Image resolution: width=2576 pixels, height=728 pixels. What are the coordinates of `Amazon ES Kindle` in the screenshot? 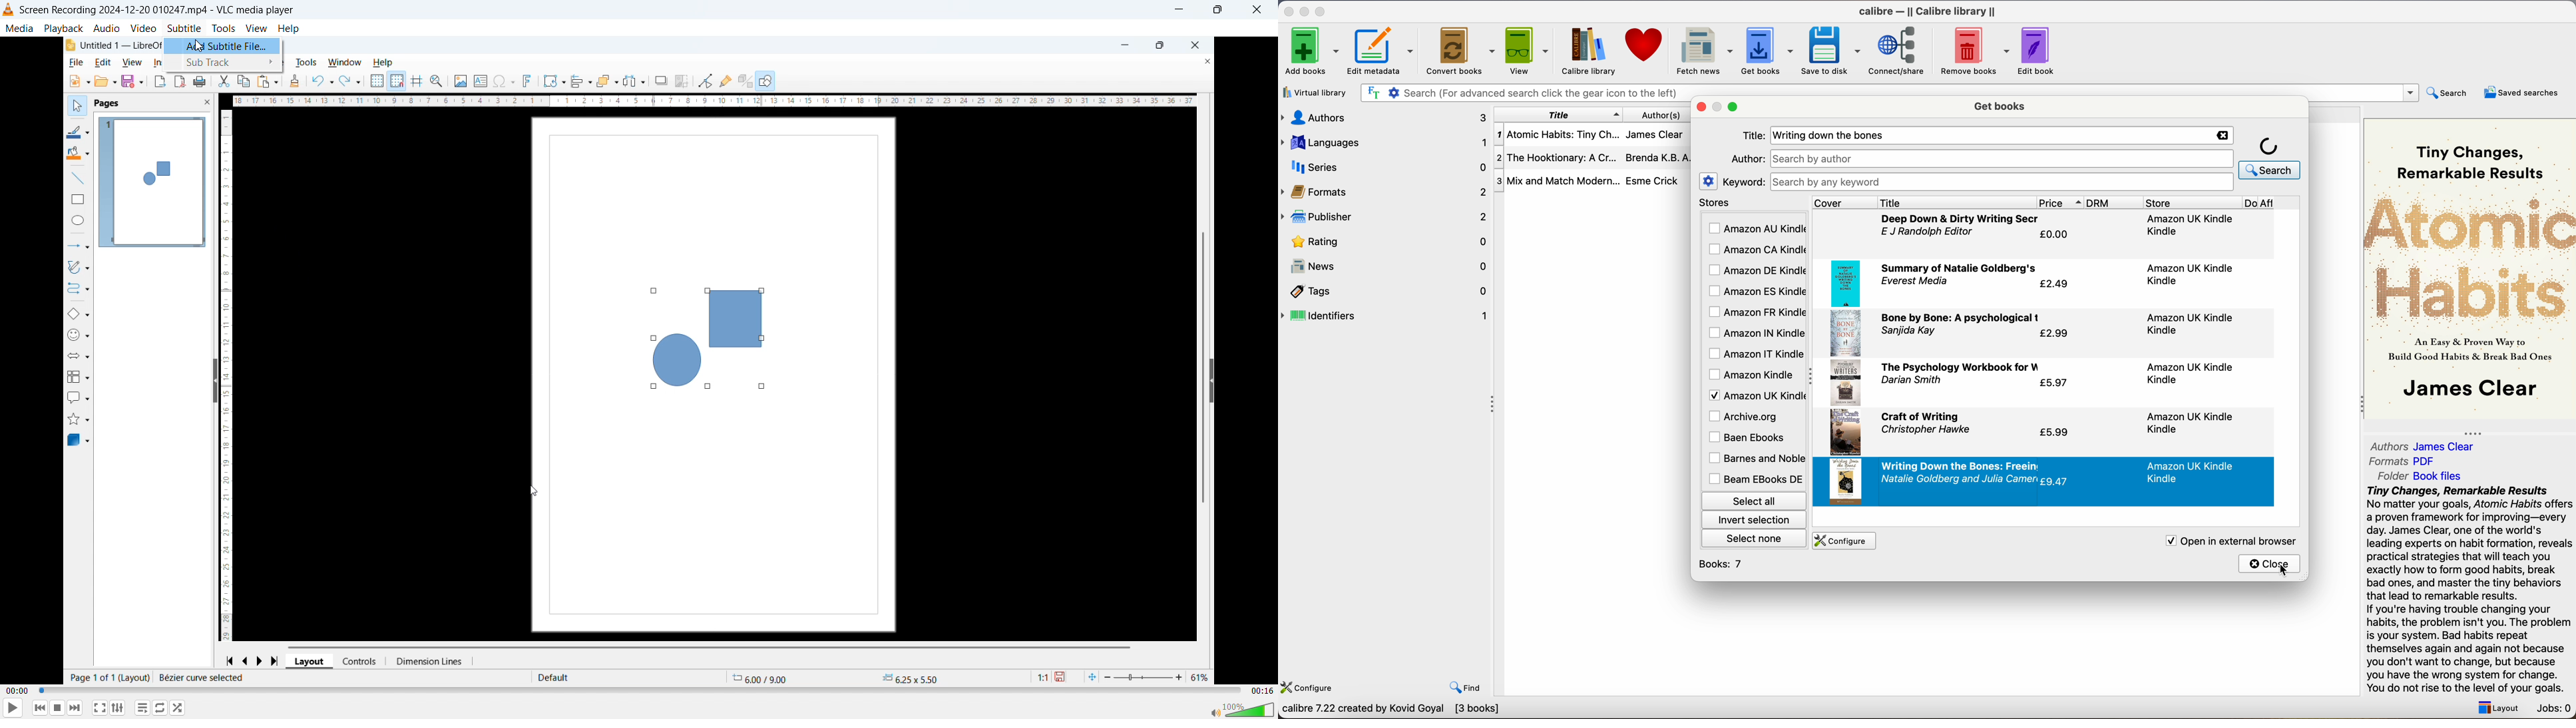 It's located at (1756, 291).